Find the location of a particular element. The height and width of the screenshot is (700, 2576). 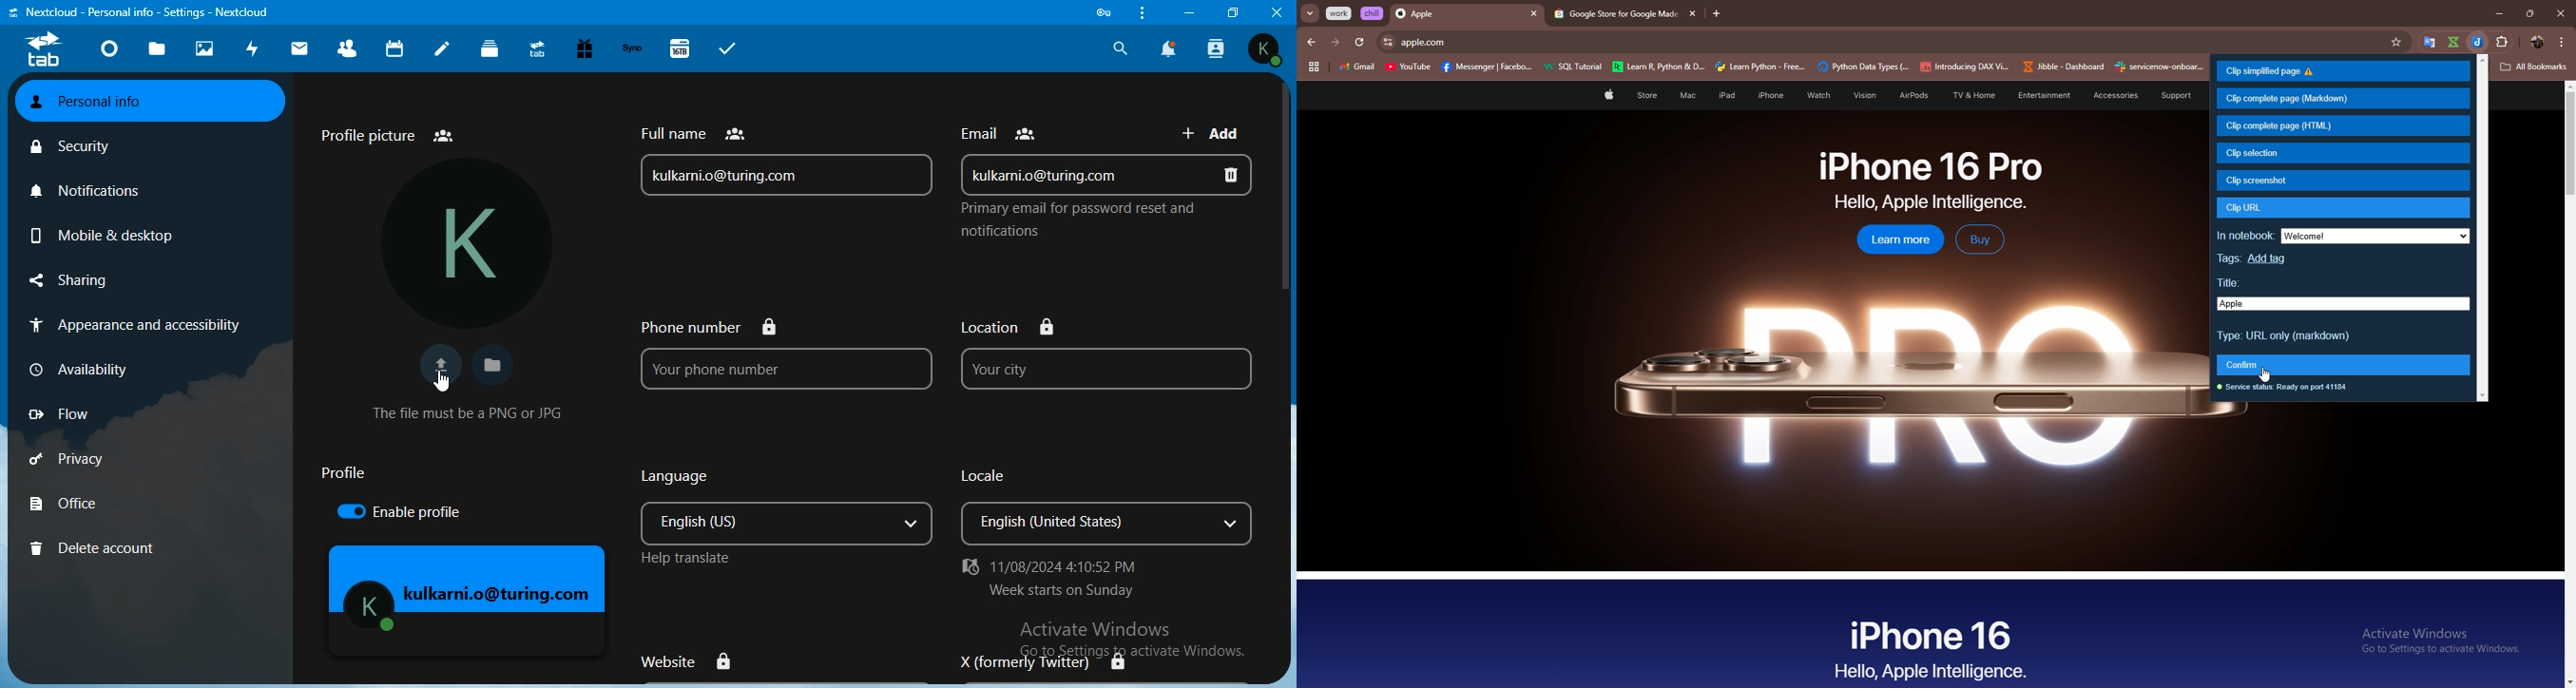

add tag is located at coordinates (2270, 259).